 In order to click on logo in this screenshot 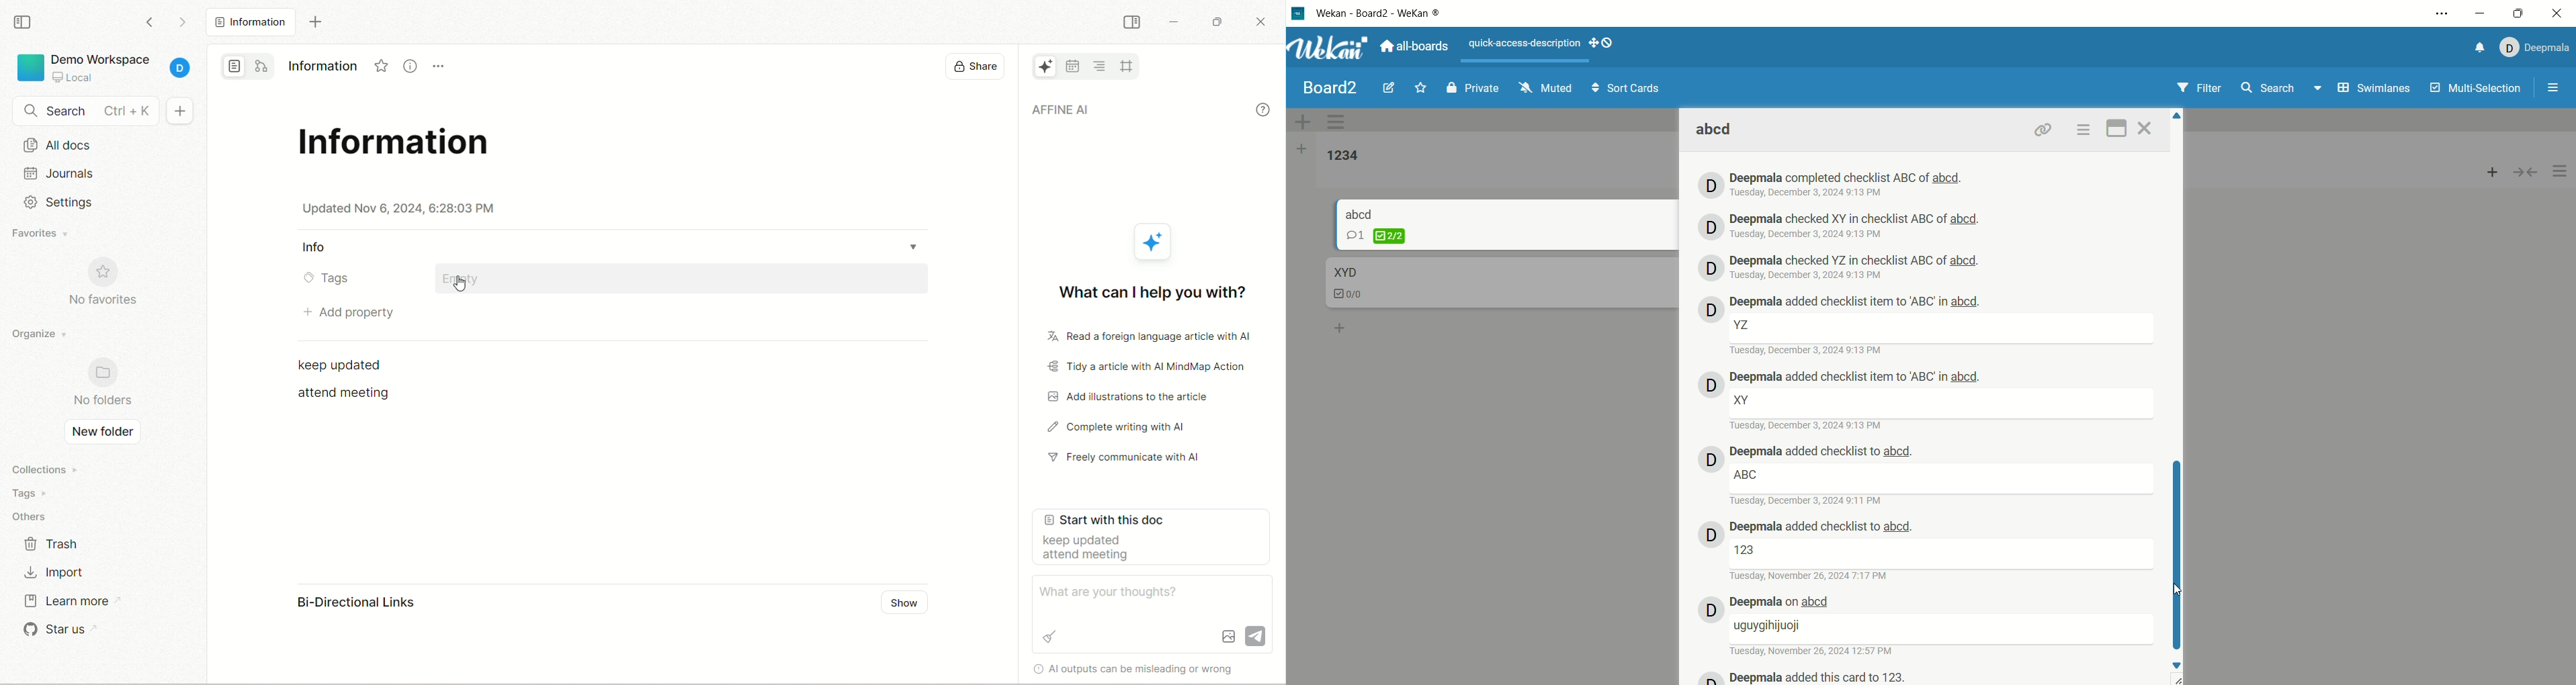, I will do `click(29, 70)`.